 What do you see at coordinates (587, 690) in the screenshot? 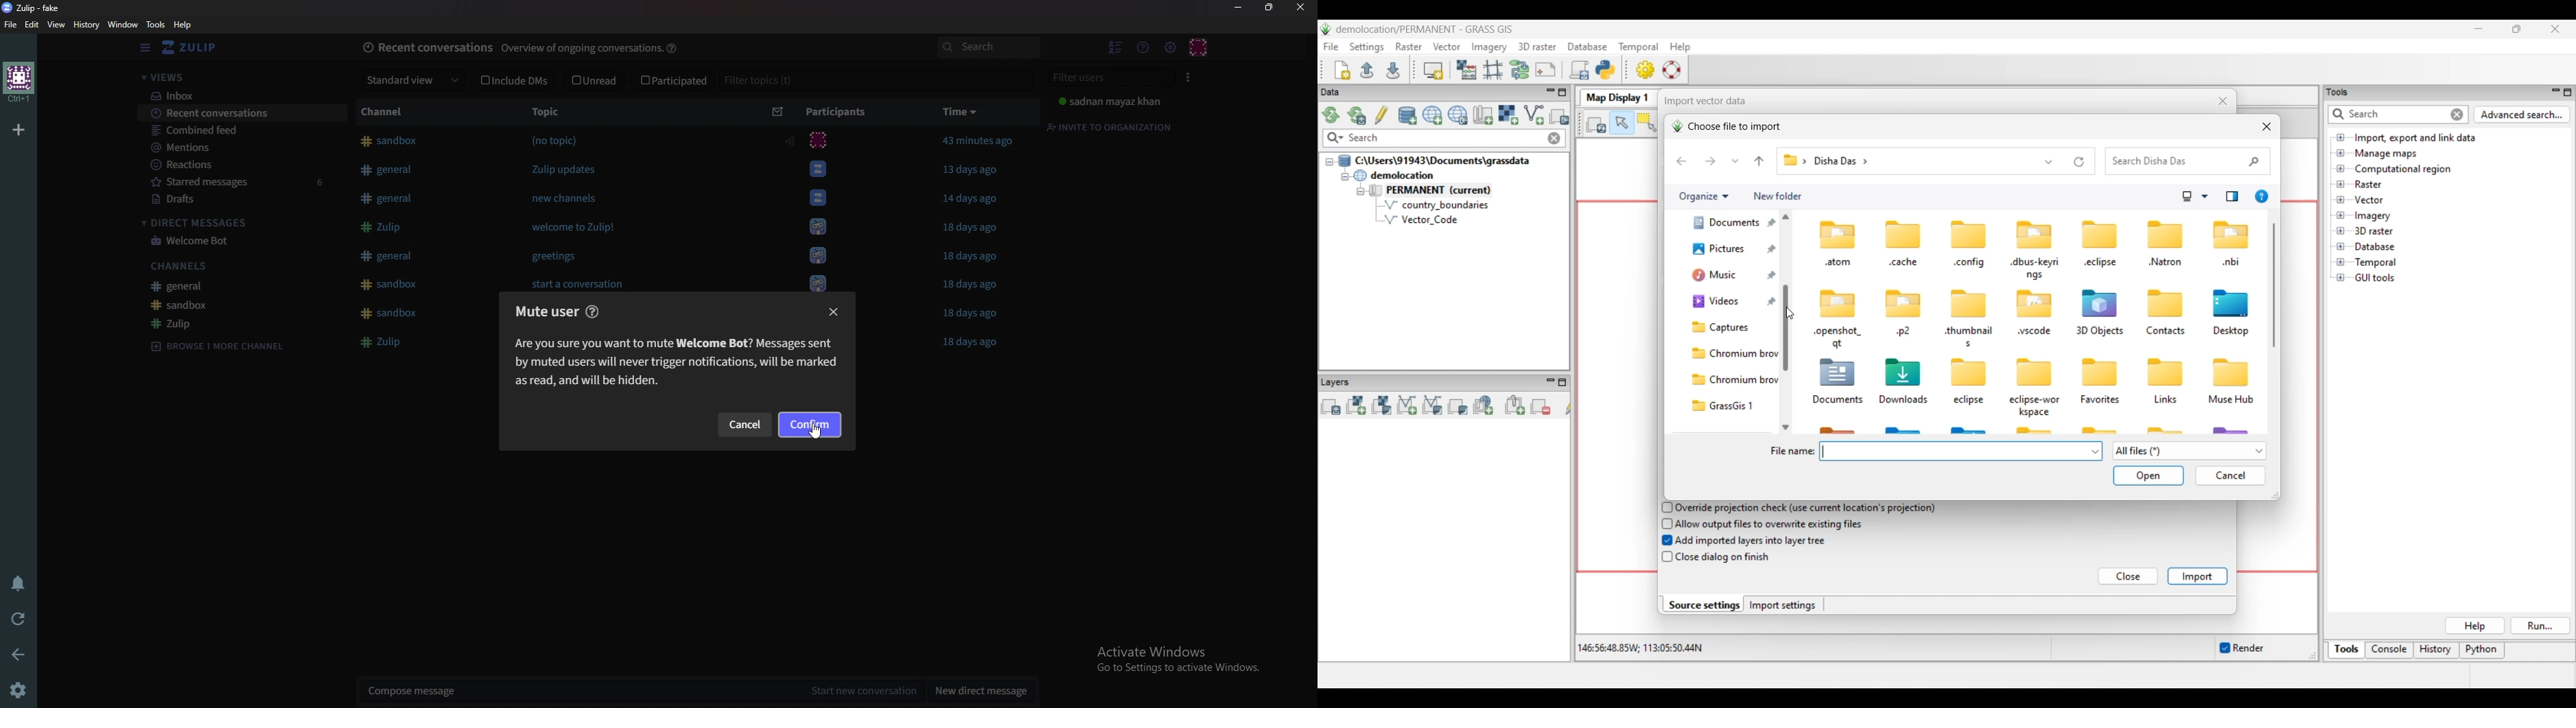
I see `Compose message` at bounding box center [587, 690].